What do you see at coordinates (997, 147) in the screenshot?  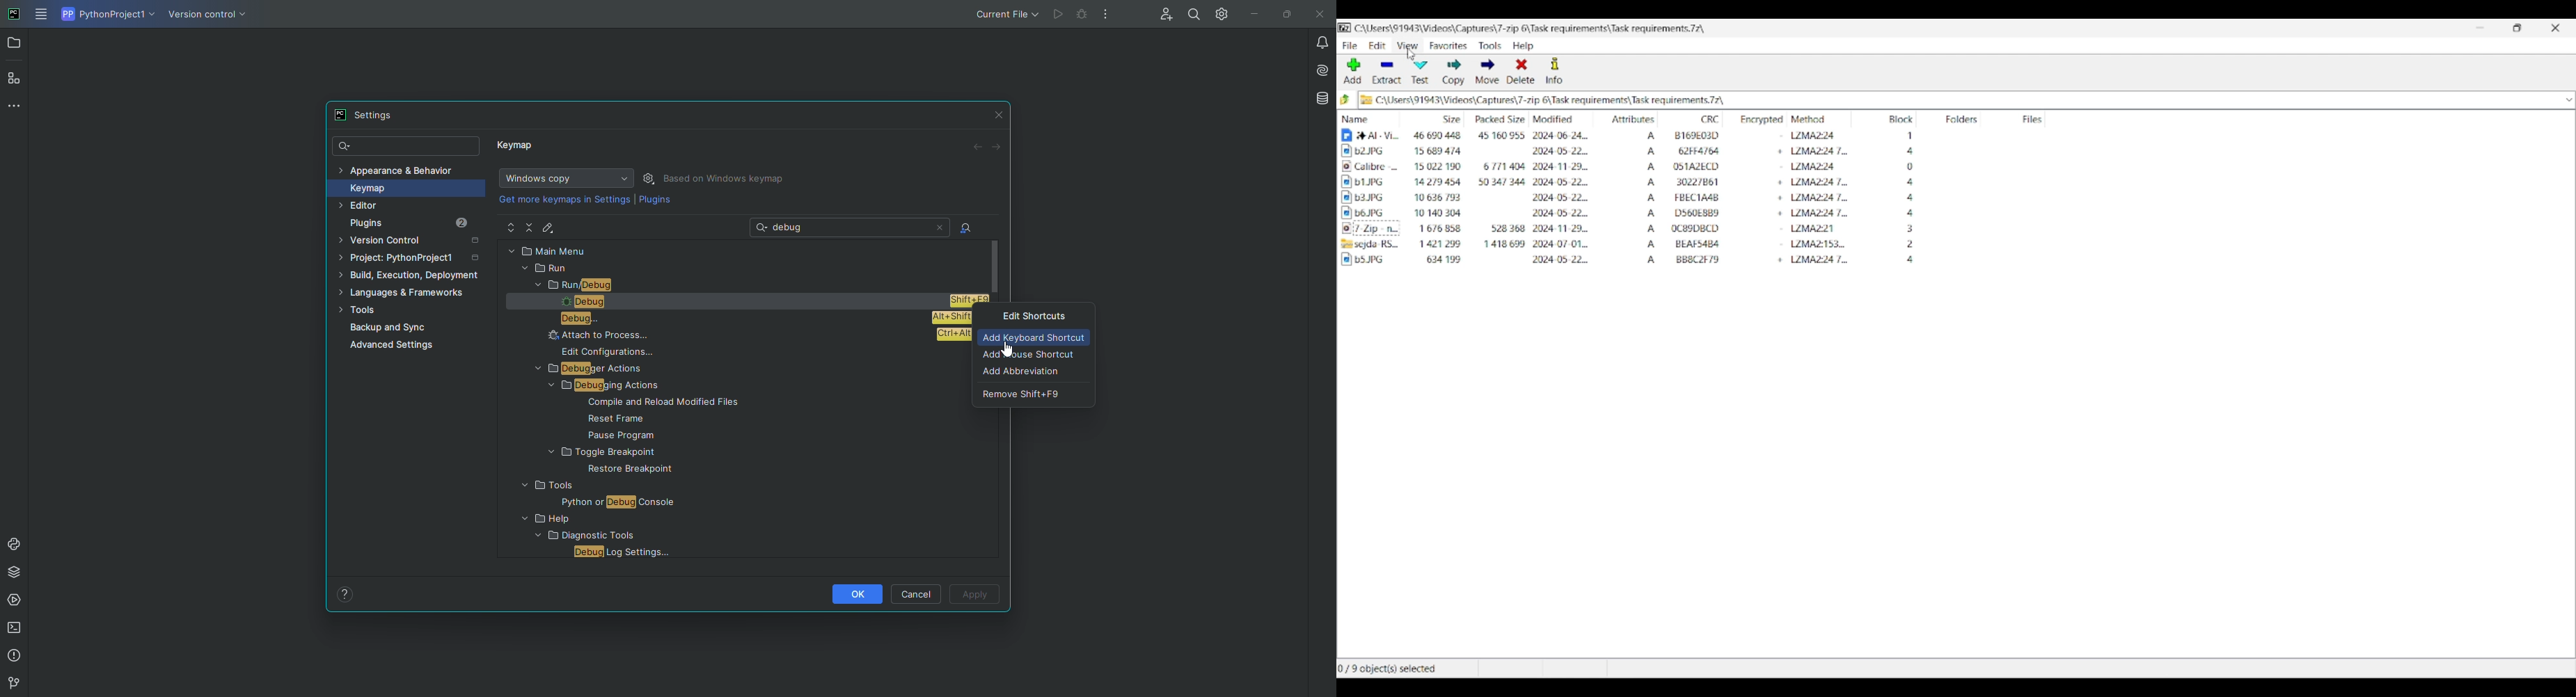 I see `Forward` at bounding box center [997, 147].